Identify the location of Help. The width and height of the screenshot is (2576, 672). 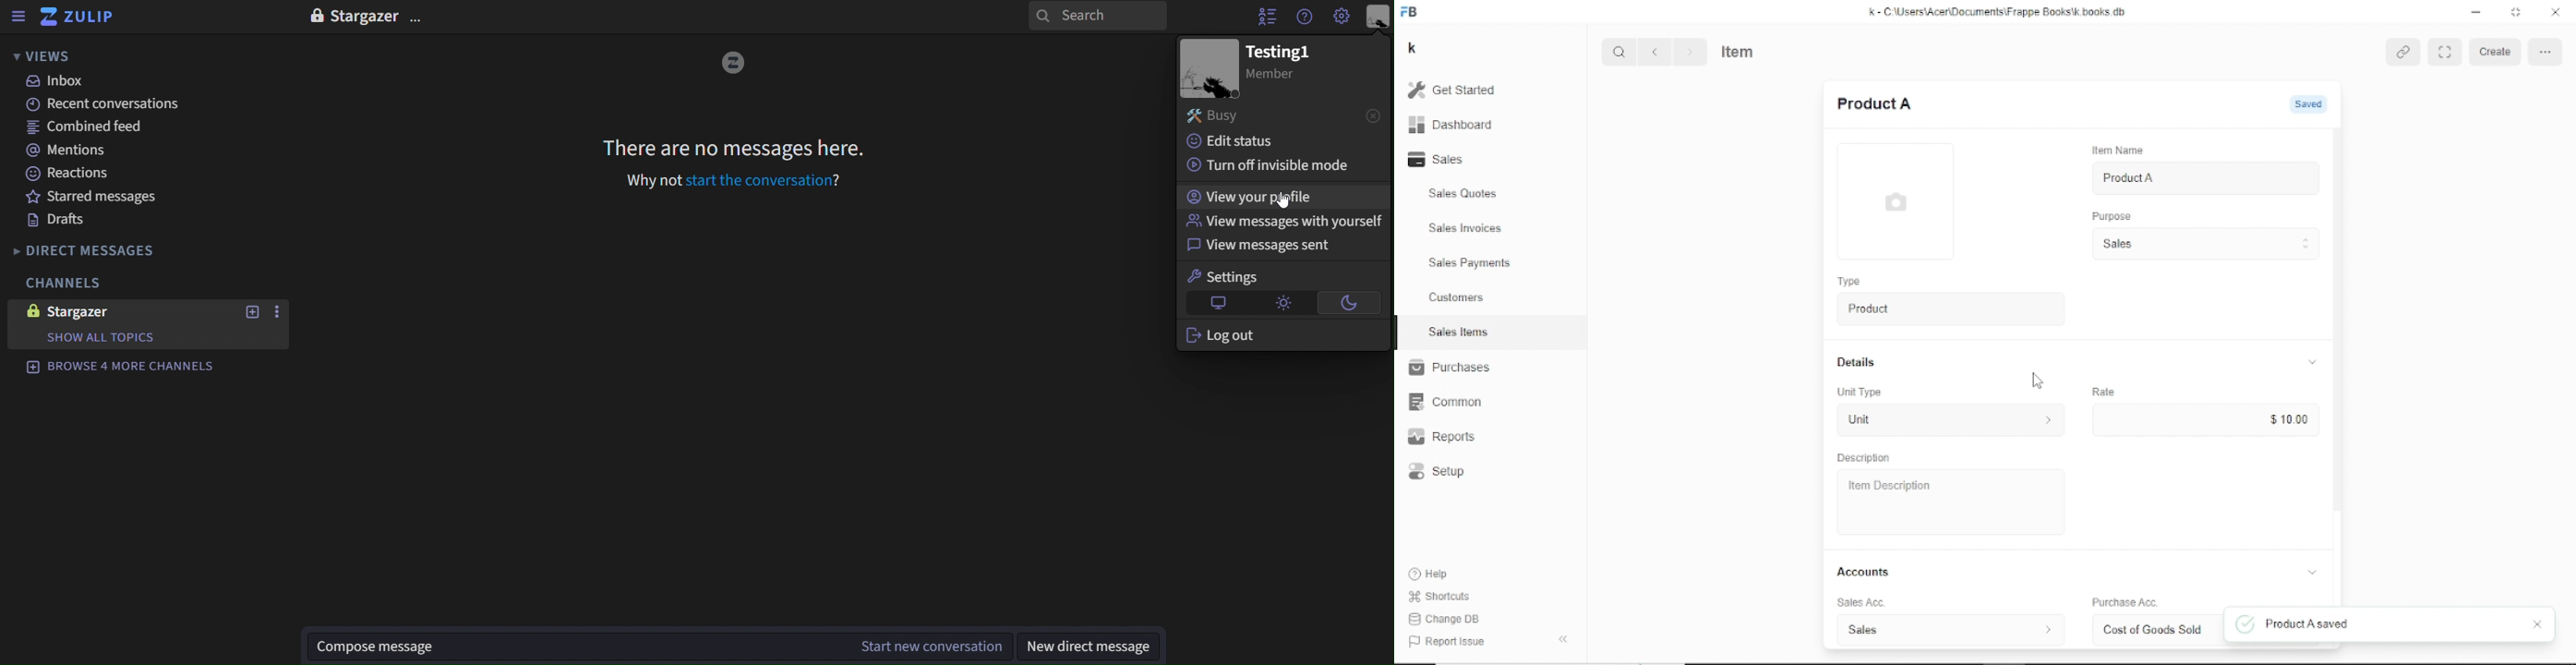
(1432, 574).